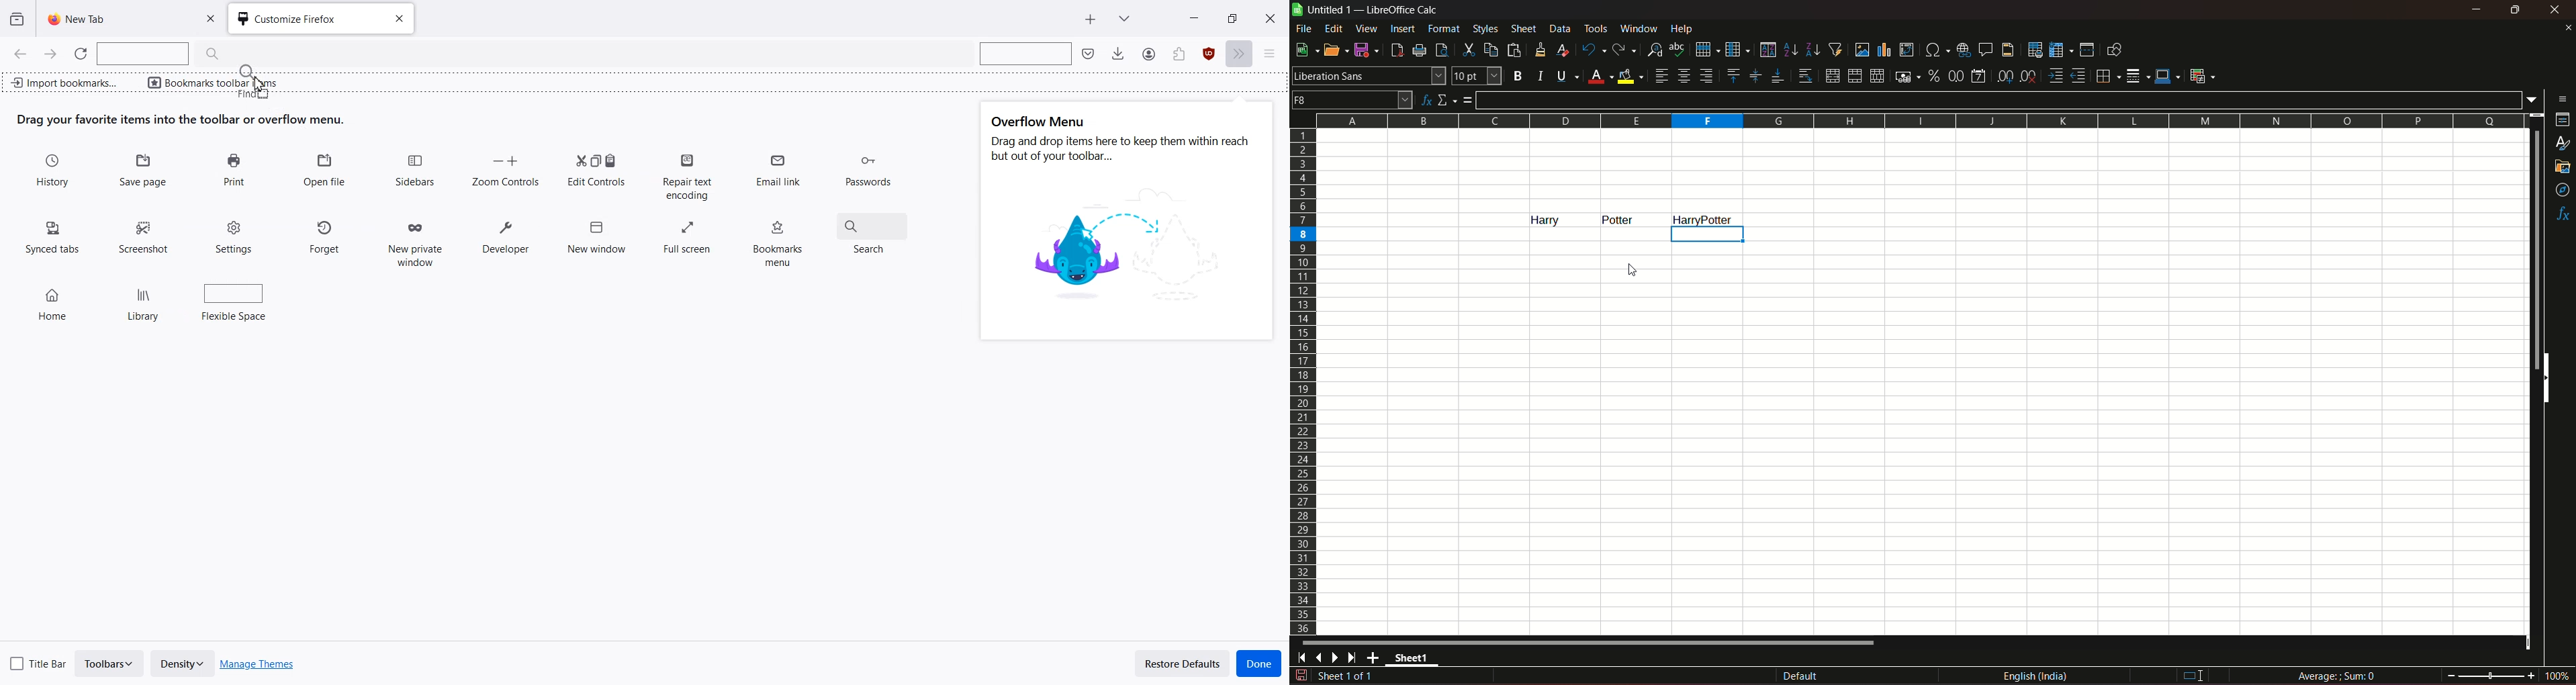  What do you see at coordinates (2567, 27) in the screenshot?
I see `close` at bounding box center [2567, 27].